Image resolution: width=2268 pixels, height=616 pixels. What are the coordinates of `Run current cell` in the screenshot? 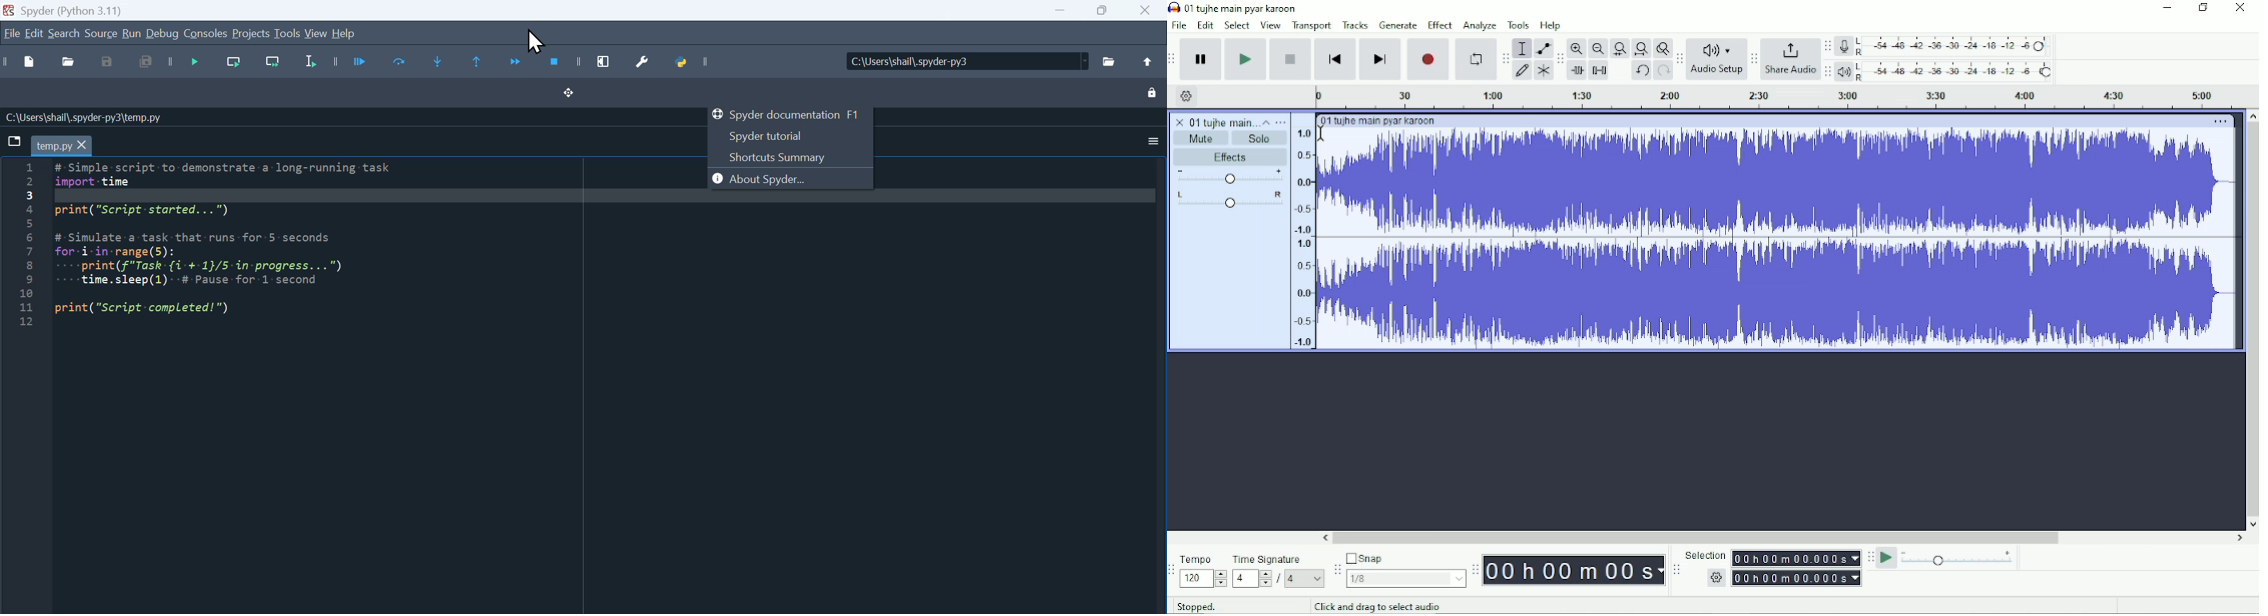 It's located at (401, 61).